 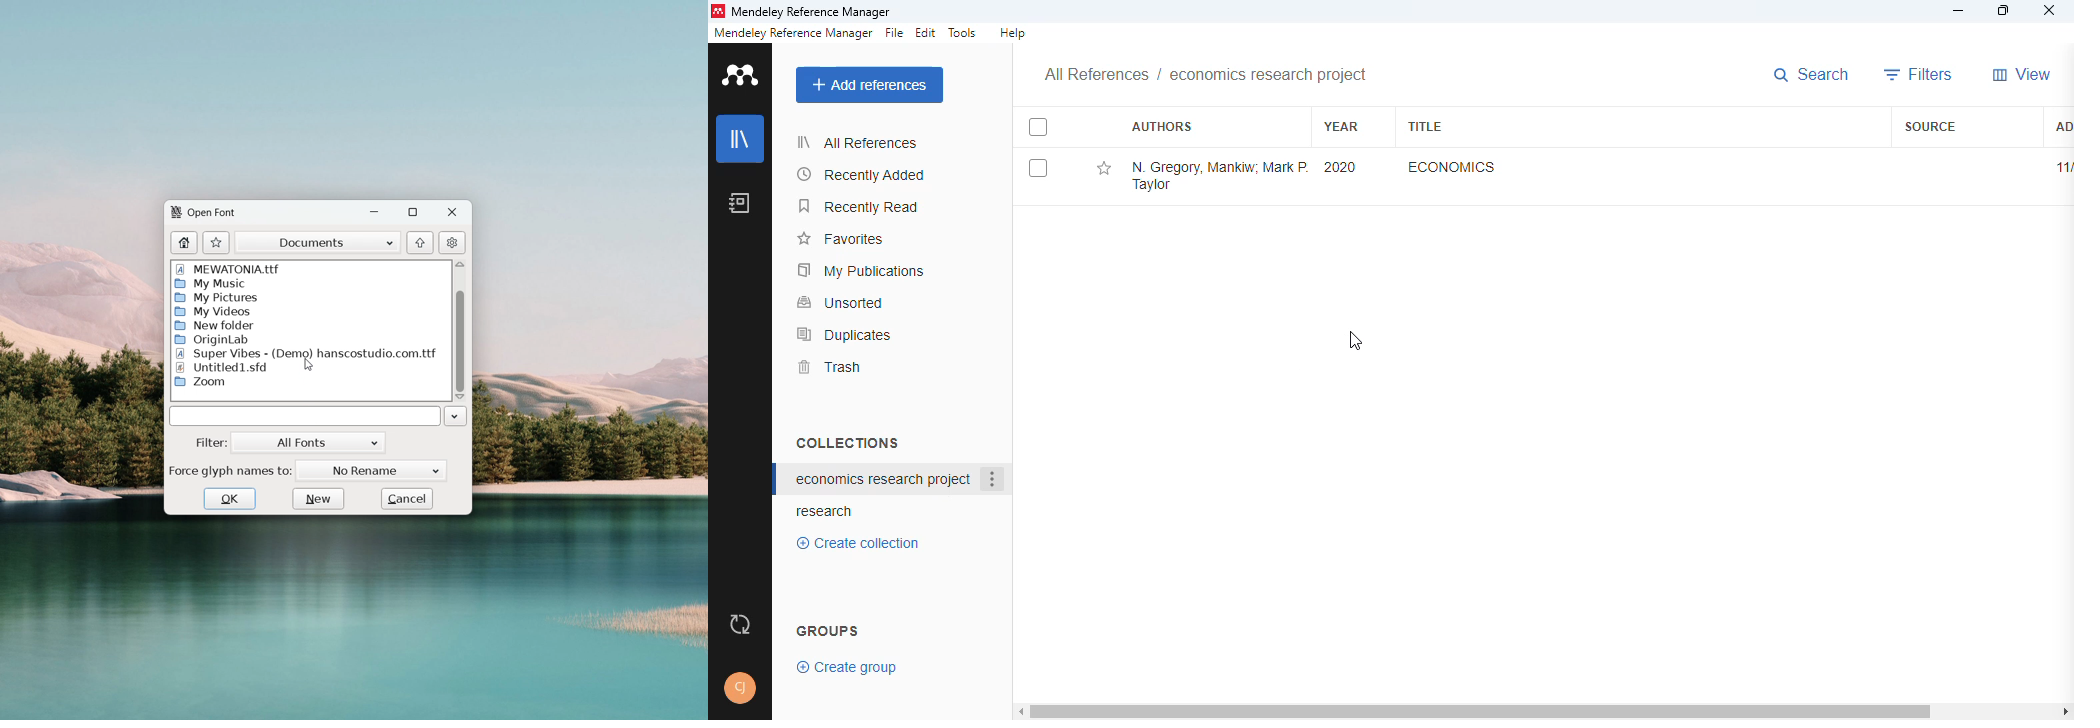 I want to click on duplicates, so click(x=845, y=334).